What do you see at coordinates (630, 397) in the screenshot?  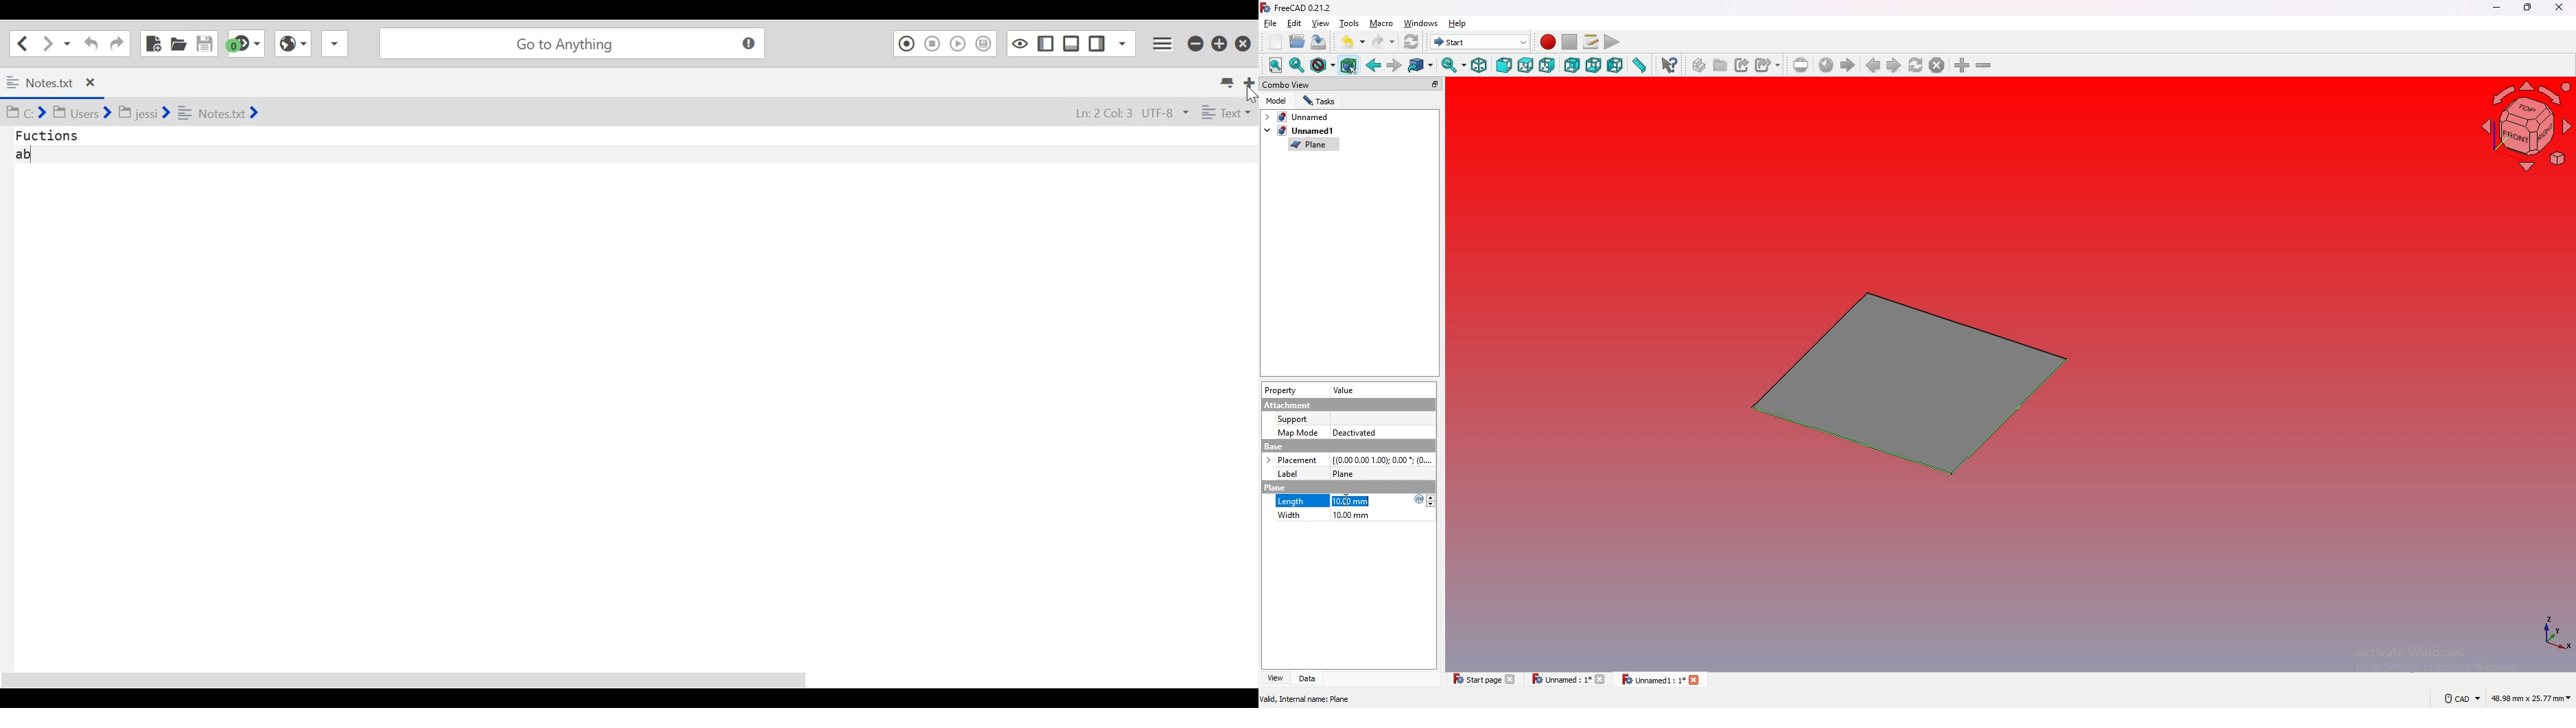 I see `Functions ab` at bounding box center [630, 397].